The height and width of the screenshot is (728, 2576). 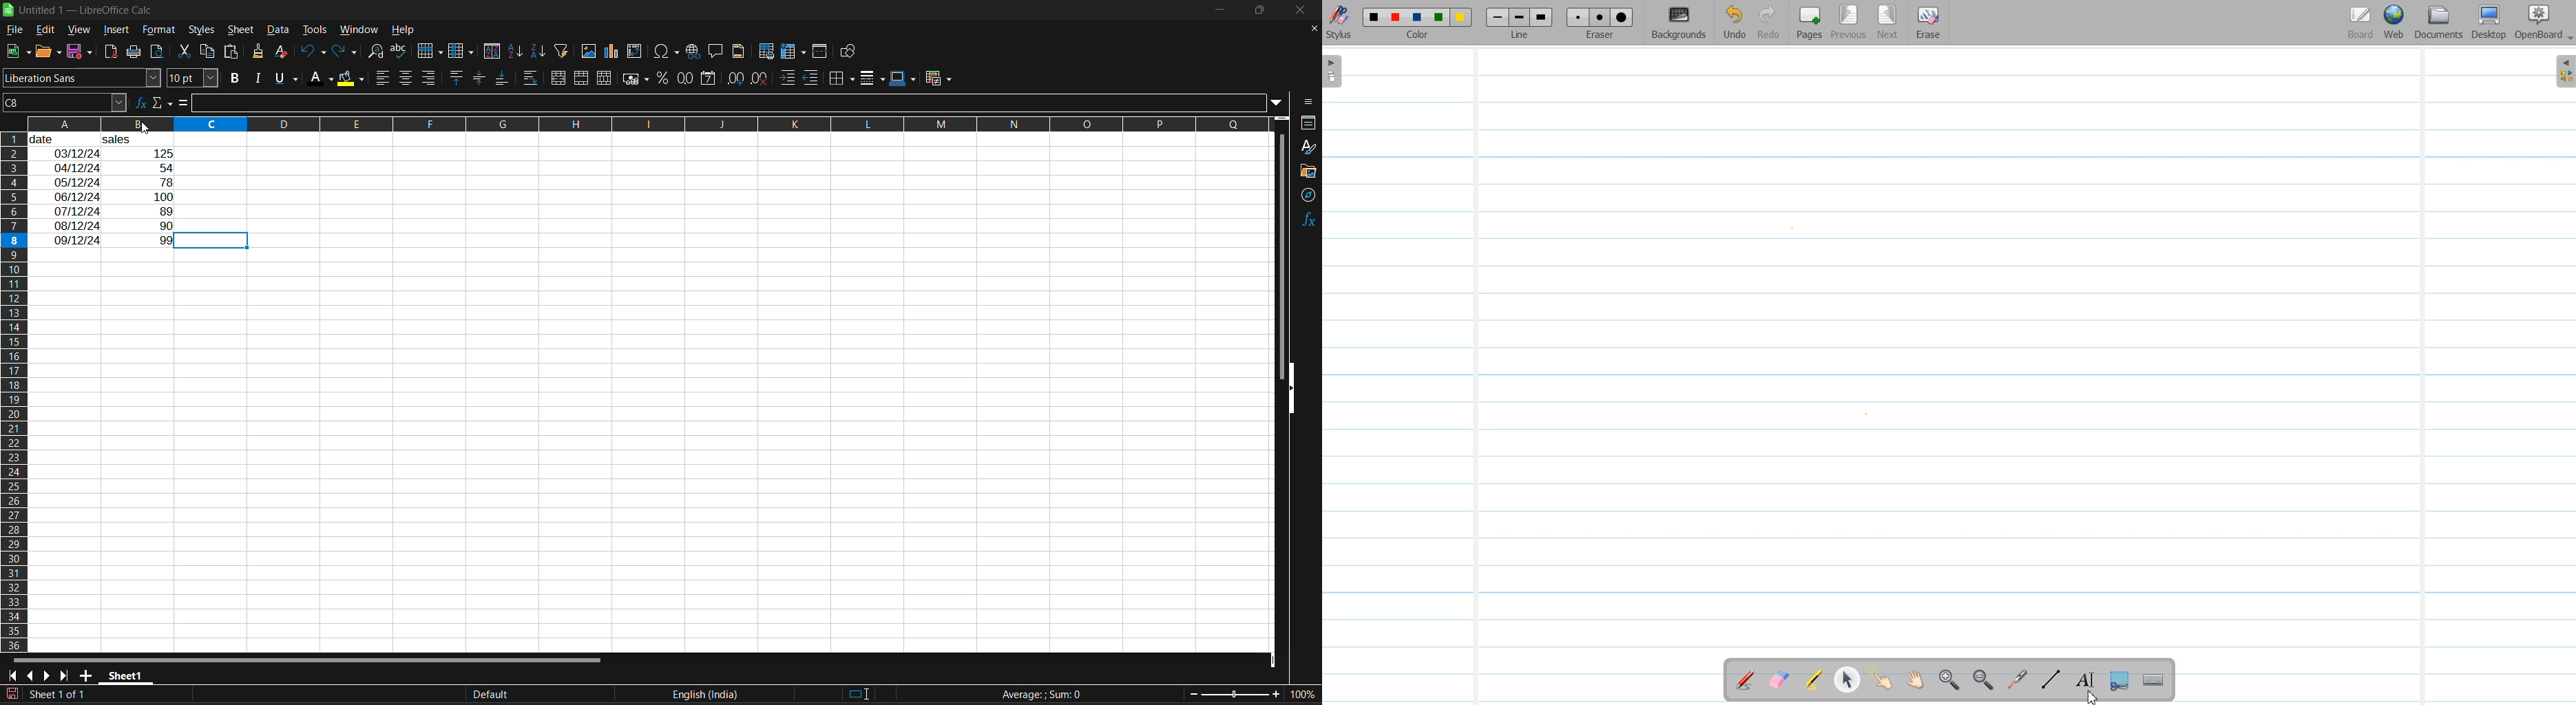 What do you see at coordinates (135, 138) in the screenshot?
I see `sales` at bounding box center [135, 138].